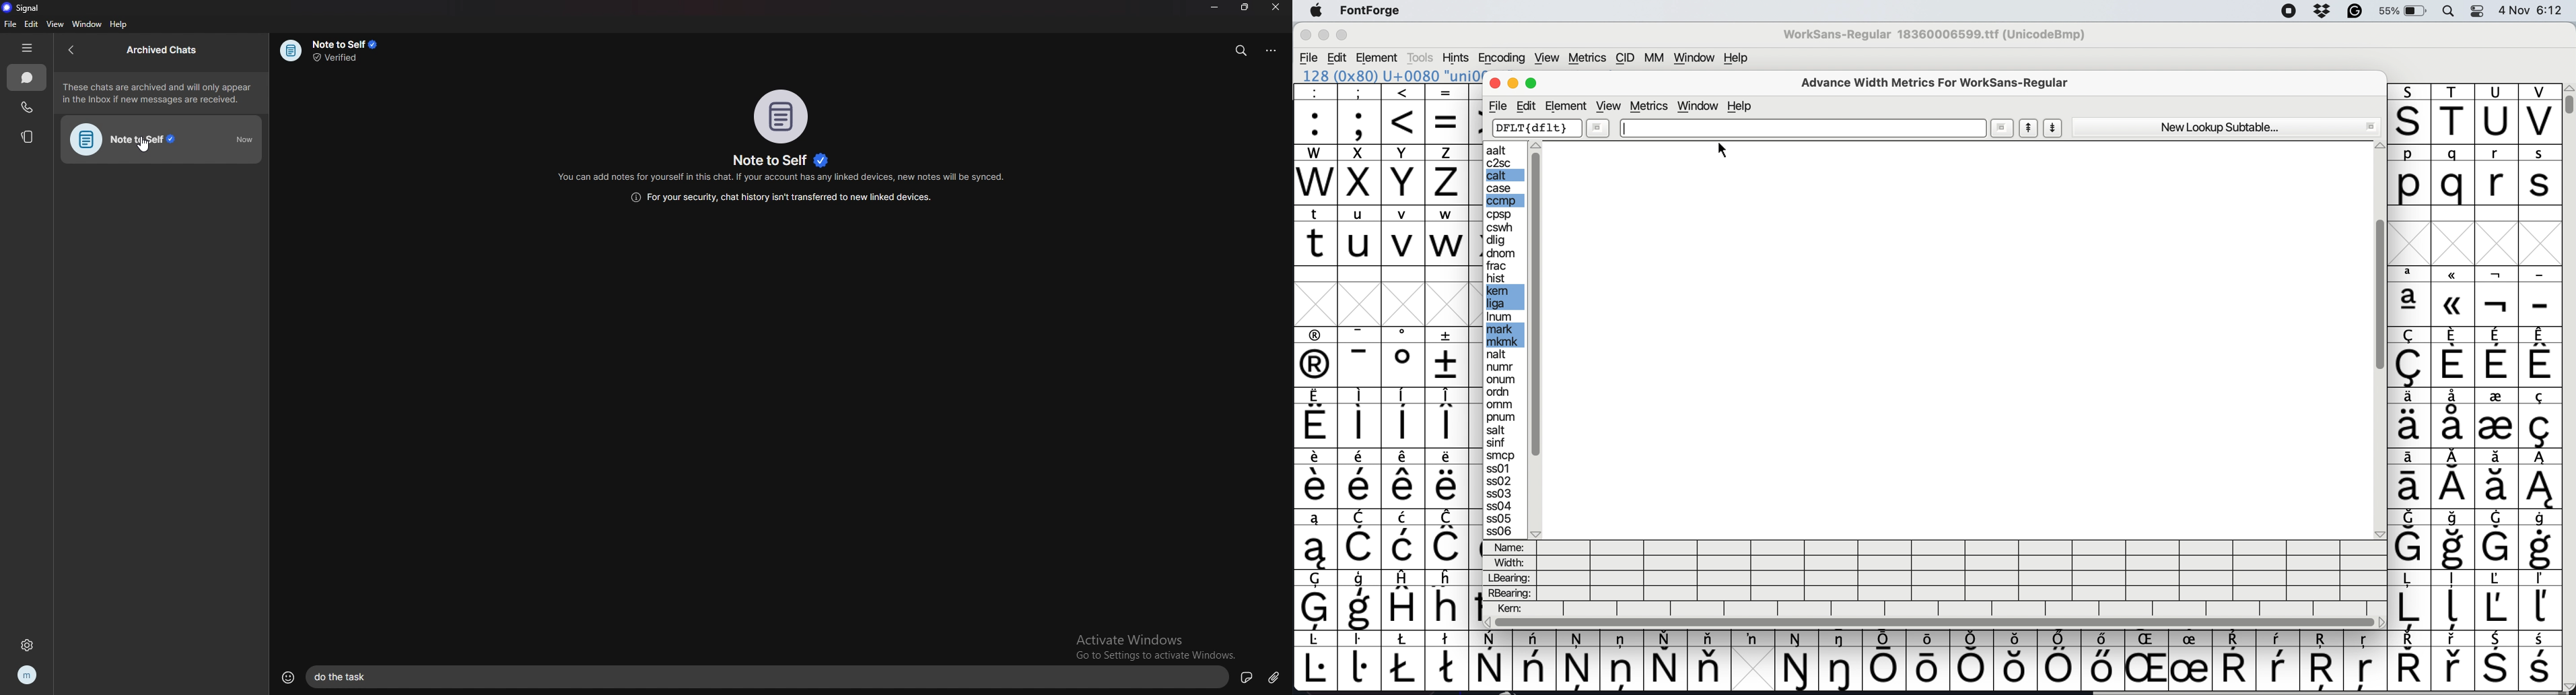 This screenshot has width=2576, height=700. I want to click on special characters, so click(2479, 335).